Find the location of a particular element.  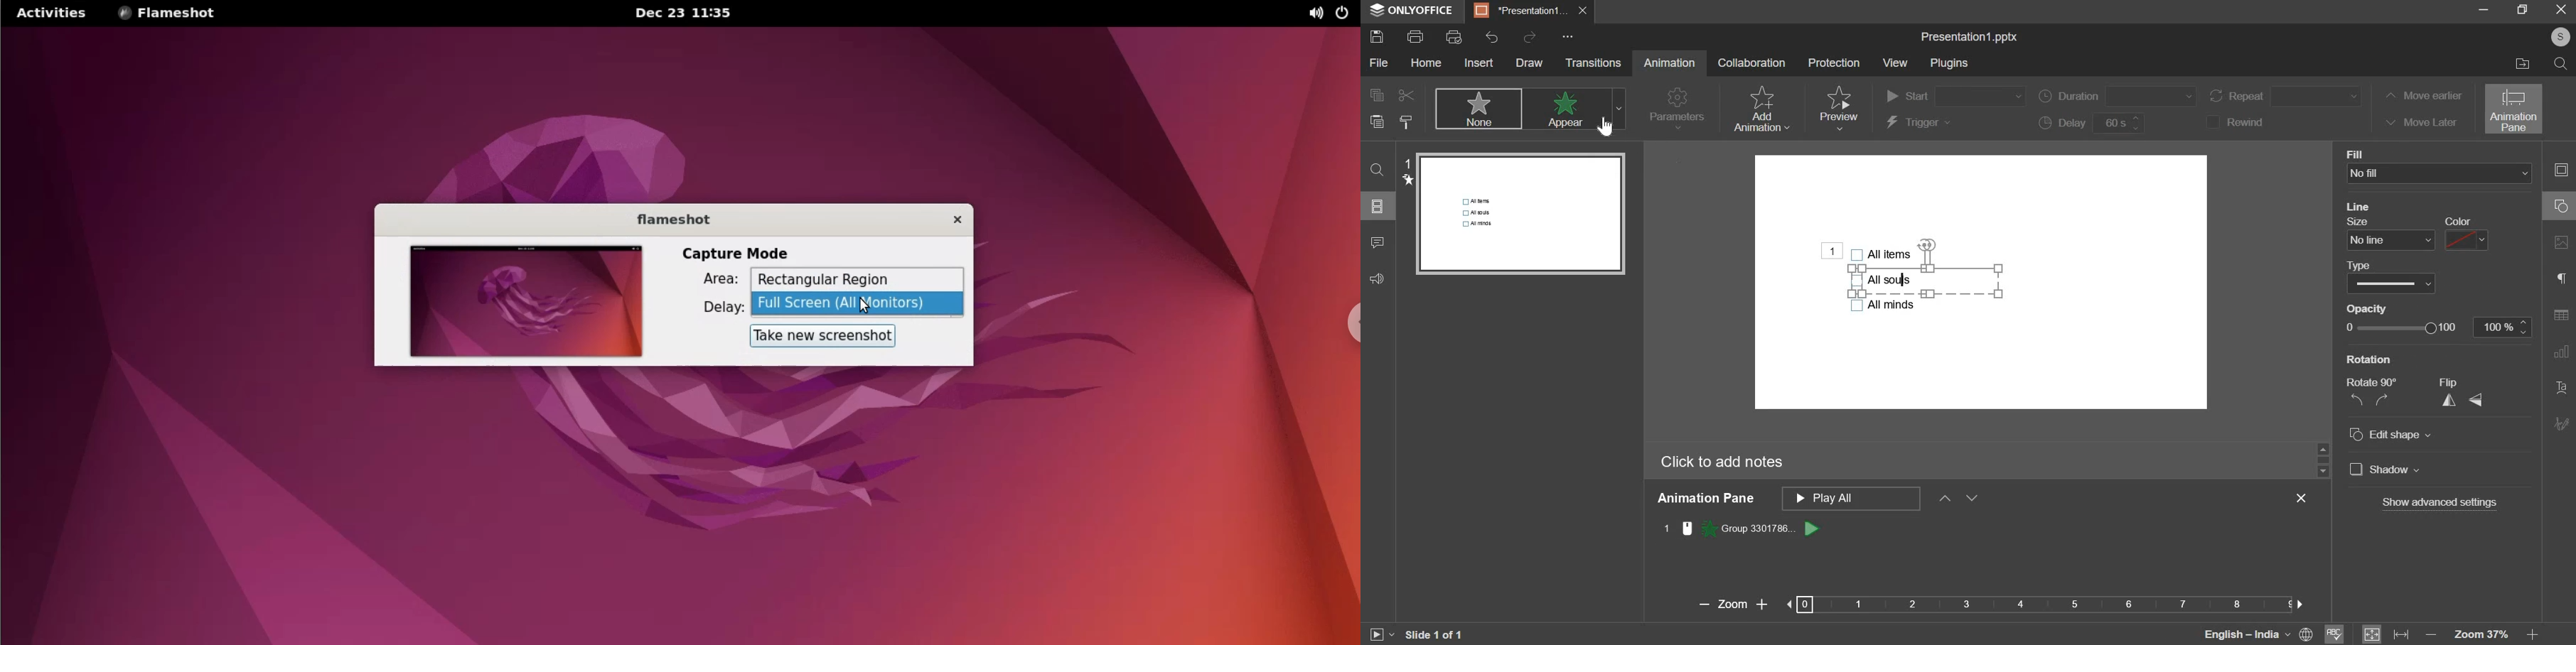

background fill is located at coordinates (2441, 173).